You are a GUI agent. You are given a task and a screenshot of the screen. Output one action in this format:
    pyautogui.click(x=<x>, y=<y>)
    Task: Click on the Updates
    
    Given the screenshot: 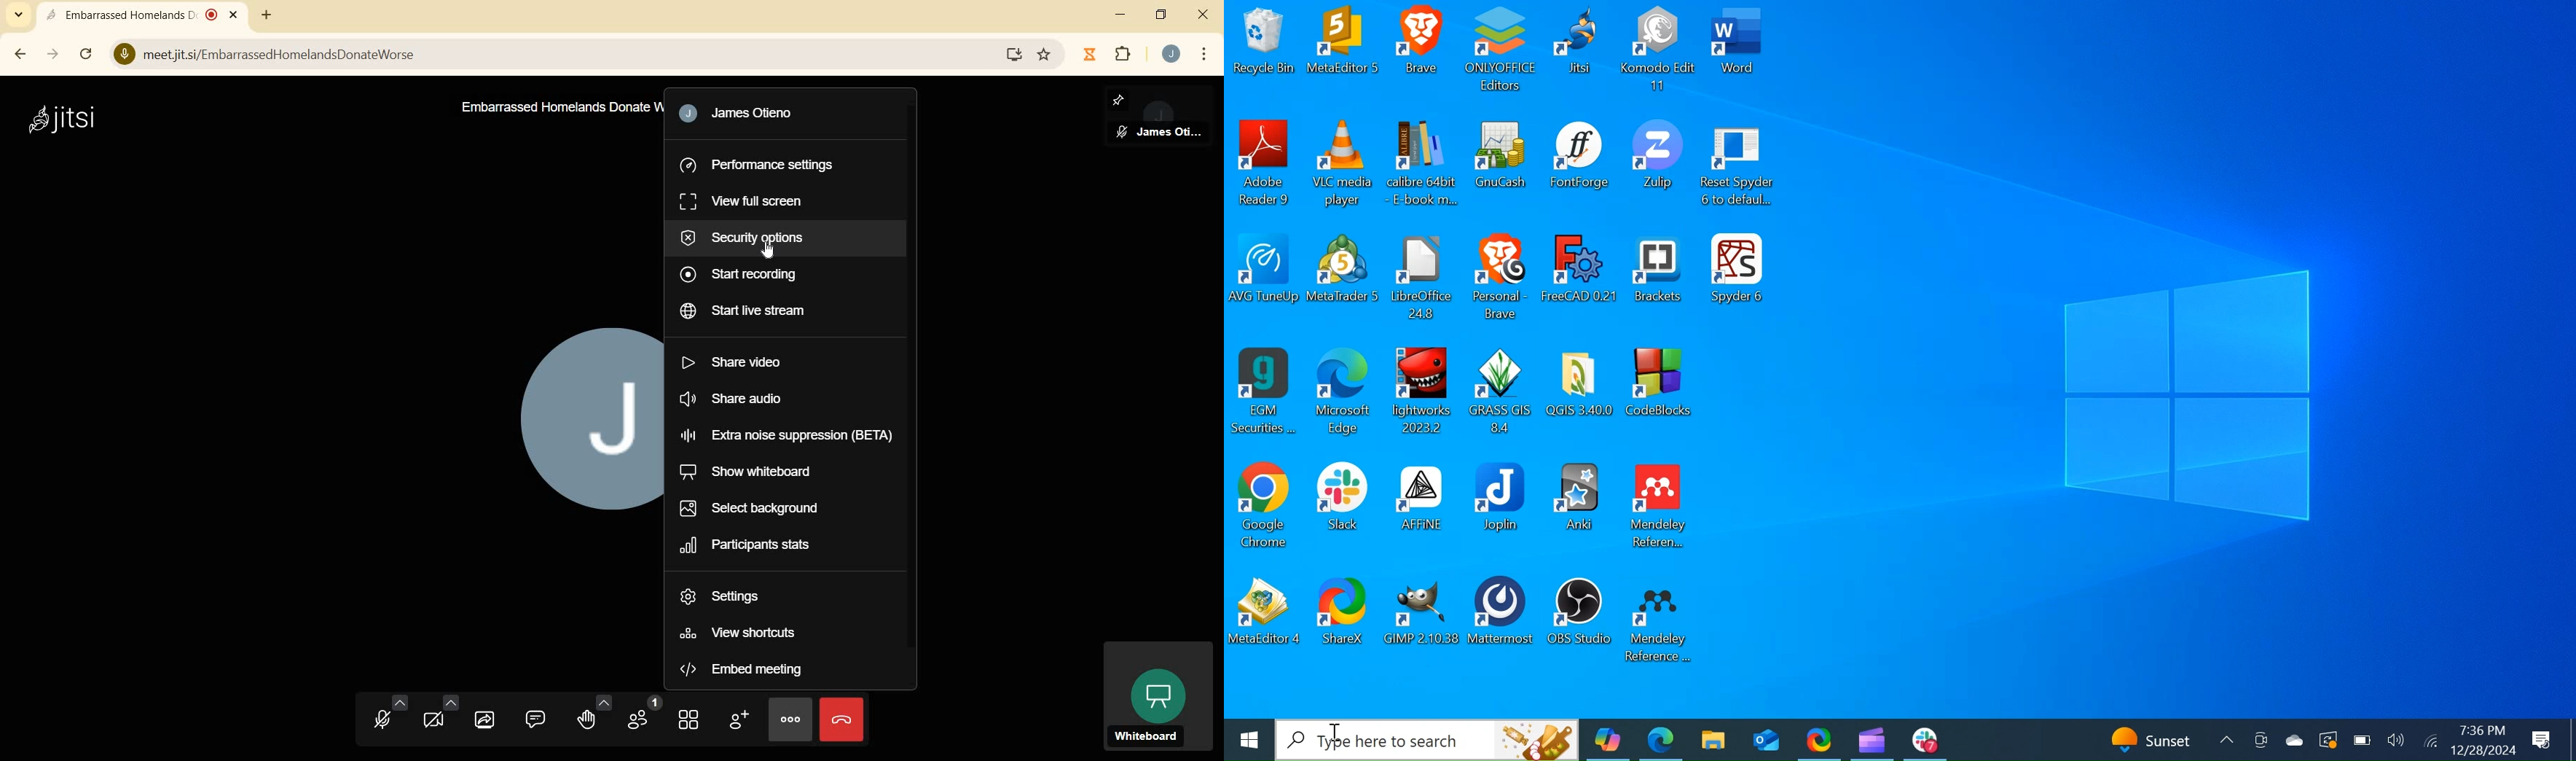 What is the action you would take?
    pyautogui.click(x=2159, y=740)
    